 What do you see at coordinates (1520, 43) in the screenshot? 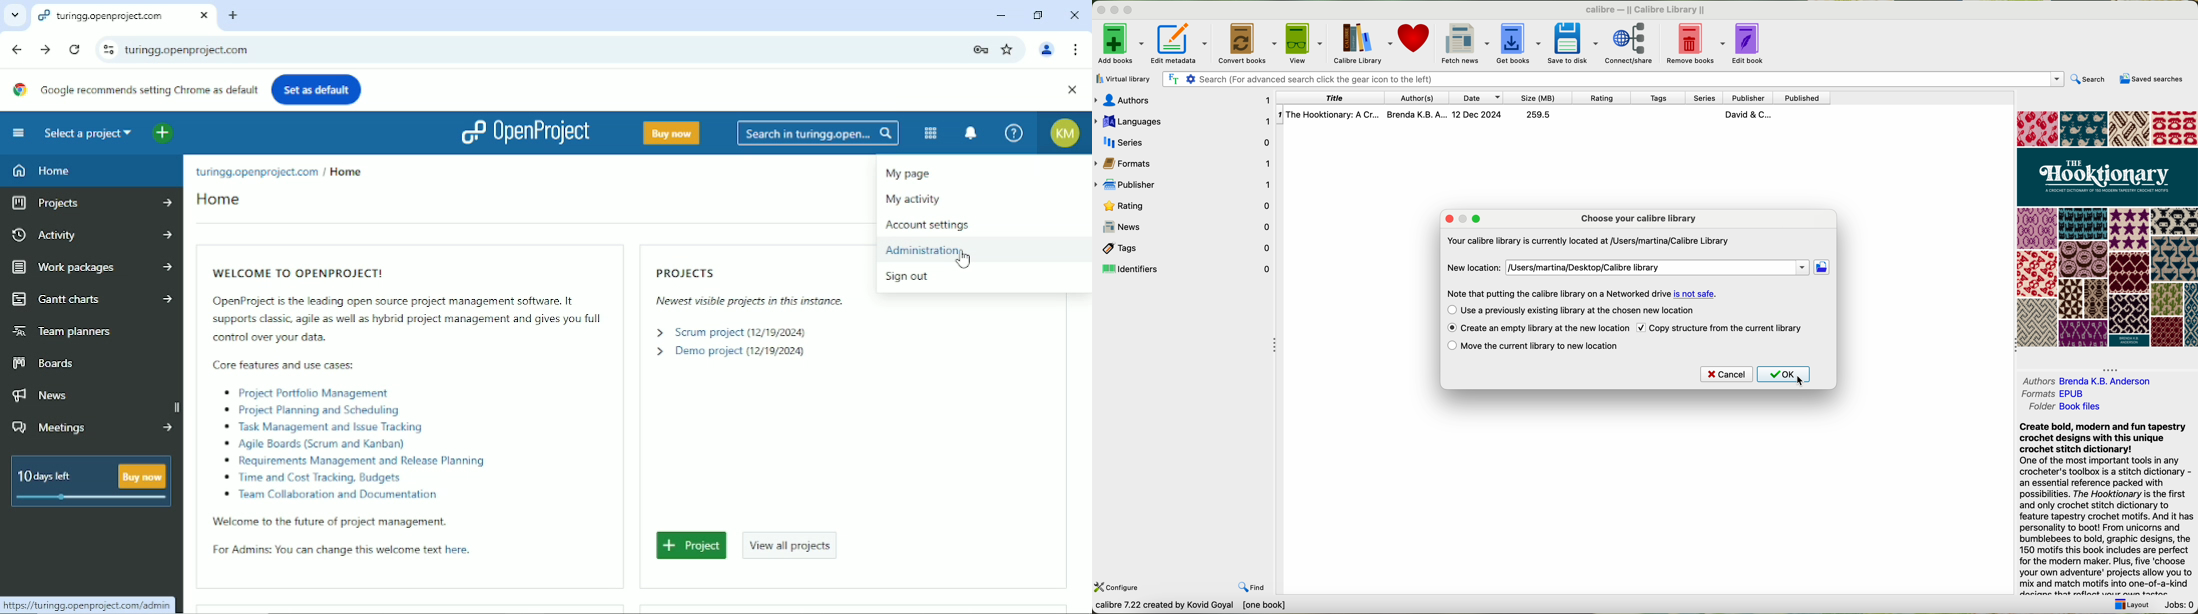
I see `get books` at bounding box center [1520, 43].